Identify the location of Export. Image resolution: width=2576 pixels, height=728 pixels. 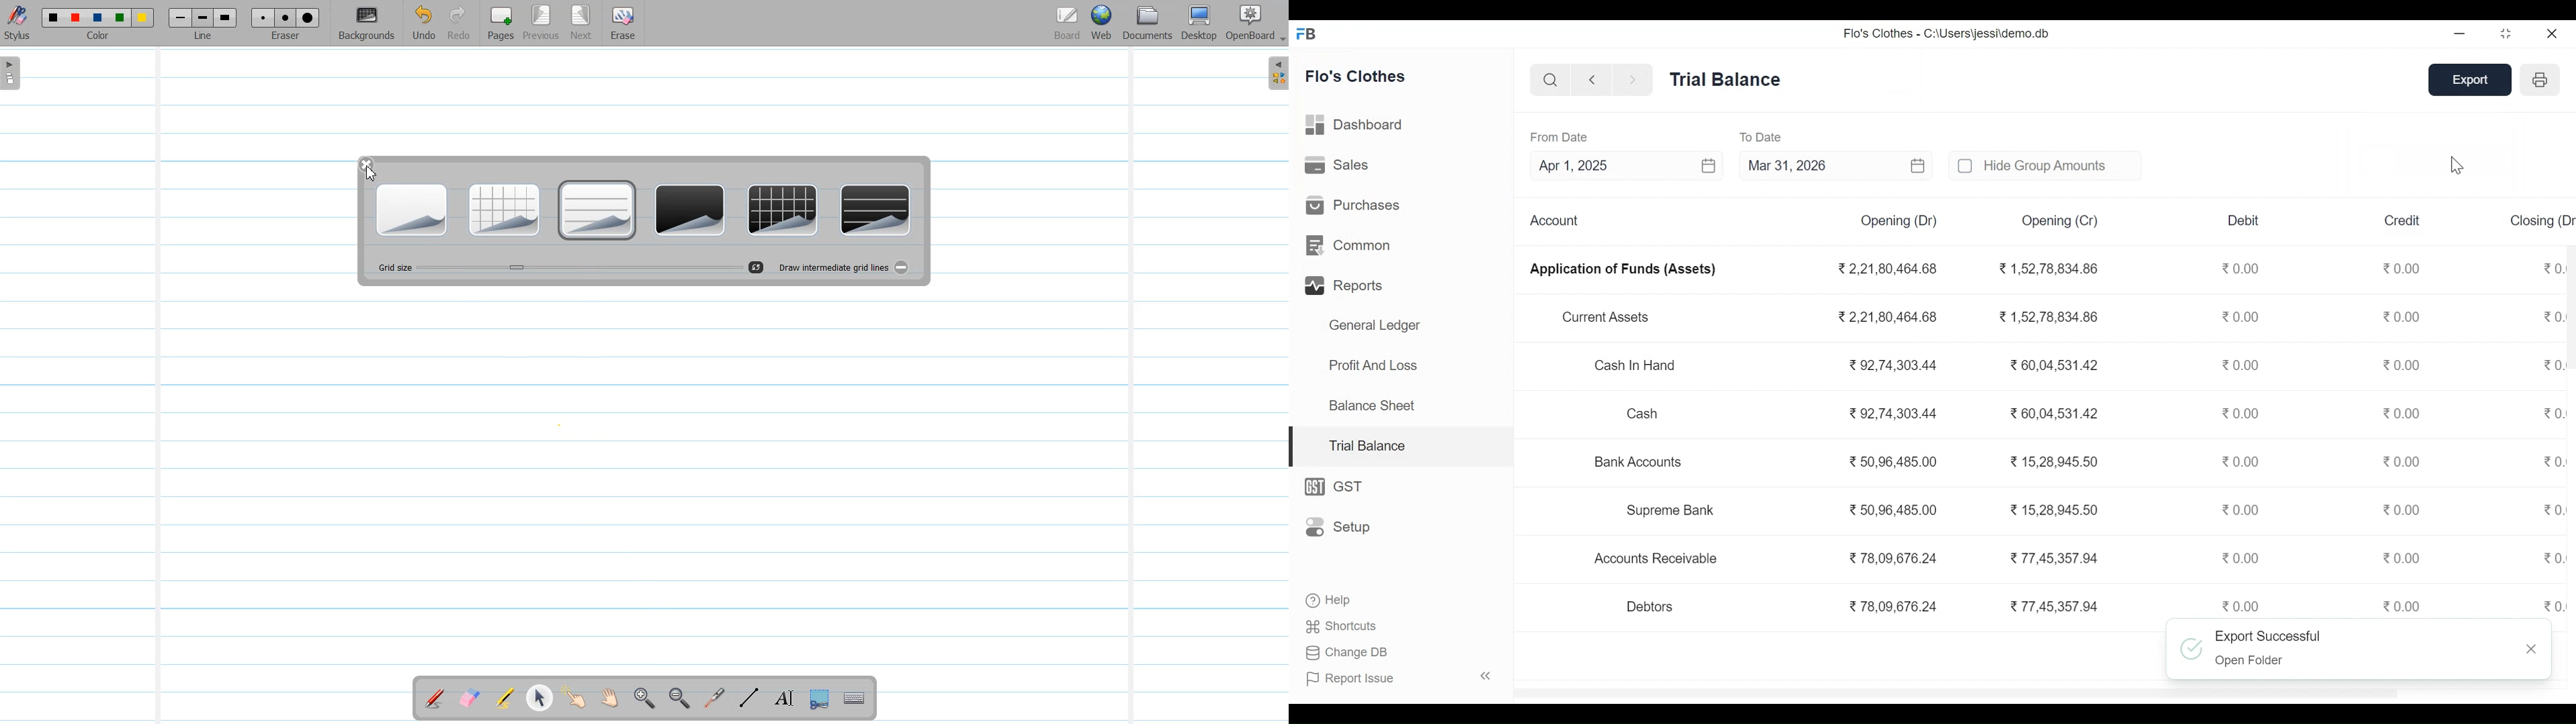
(2474, 80).